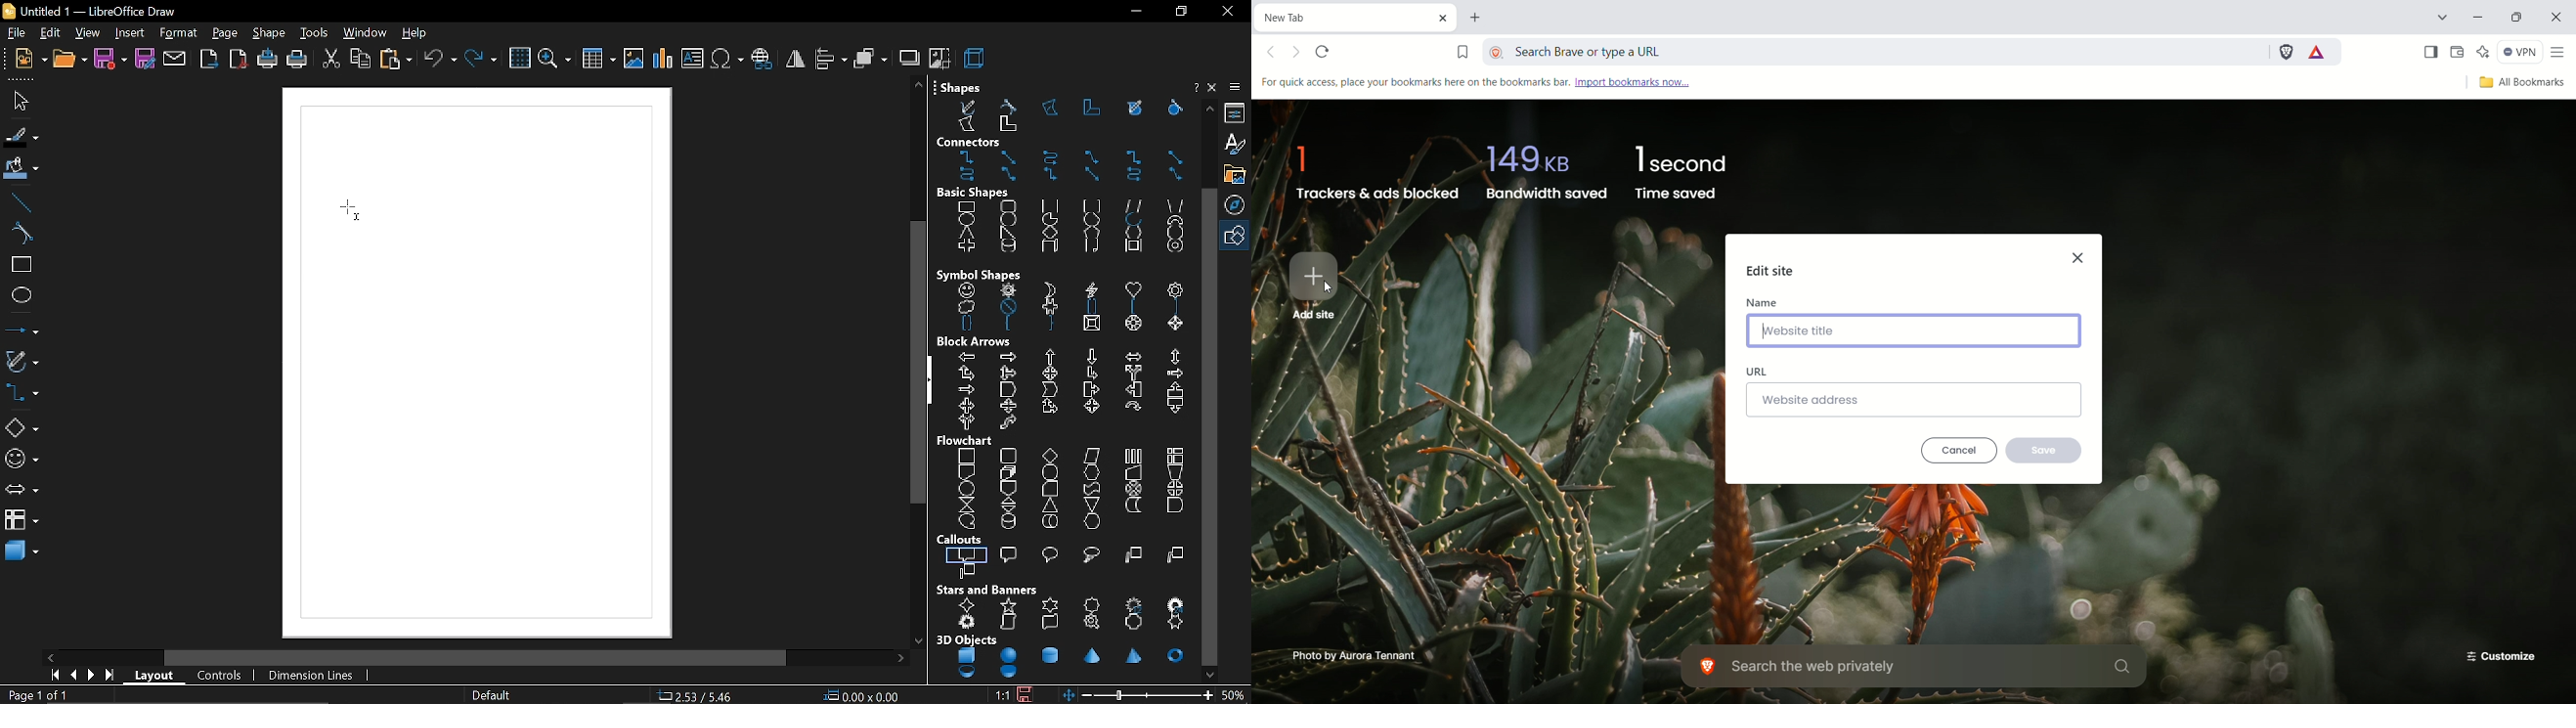  What do you see at coordinates (1091, 309) in the screenshot?
I see `double bracket` at bounding box center [1091, 309].